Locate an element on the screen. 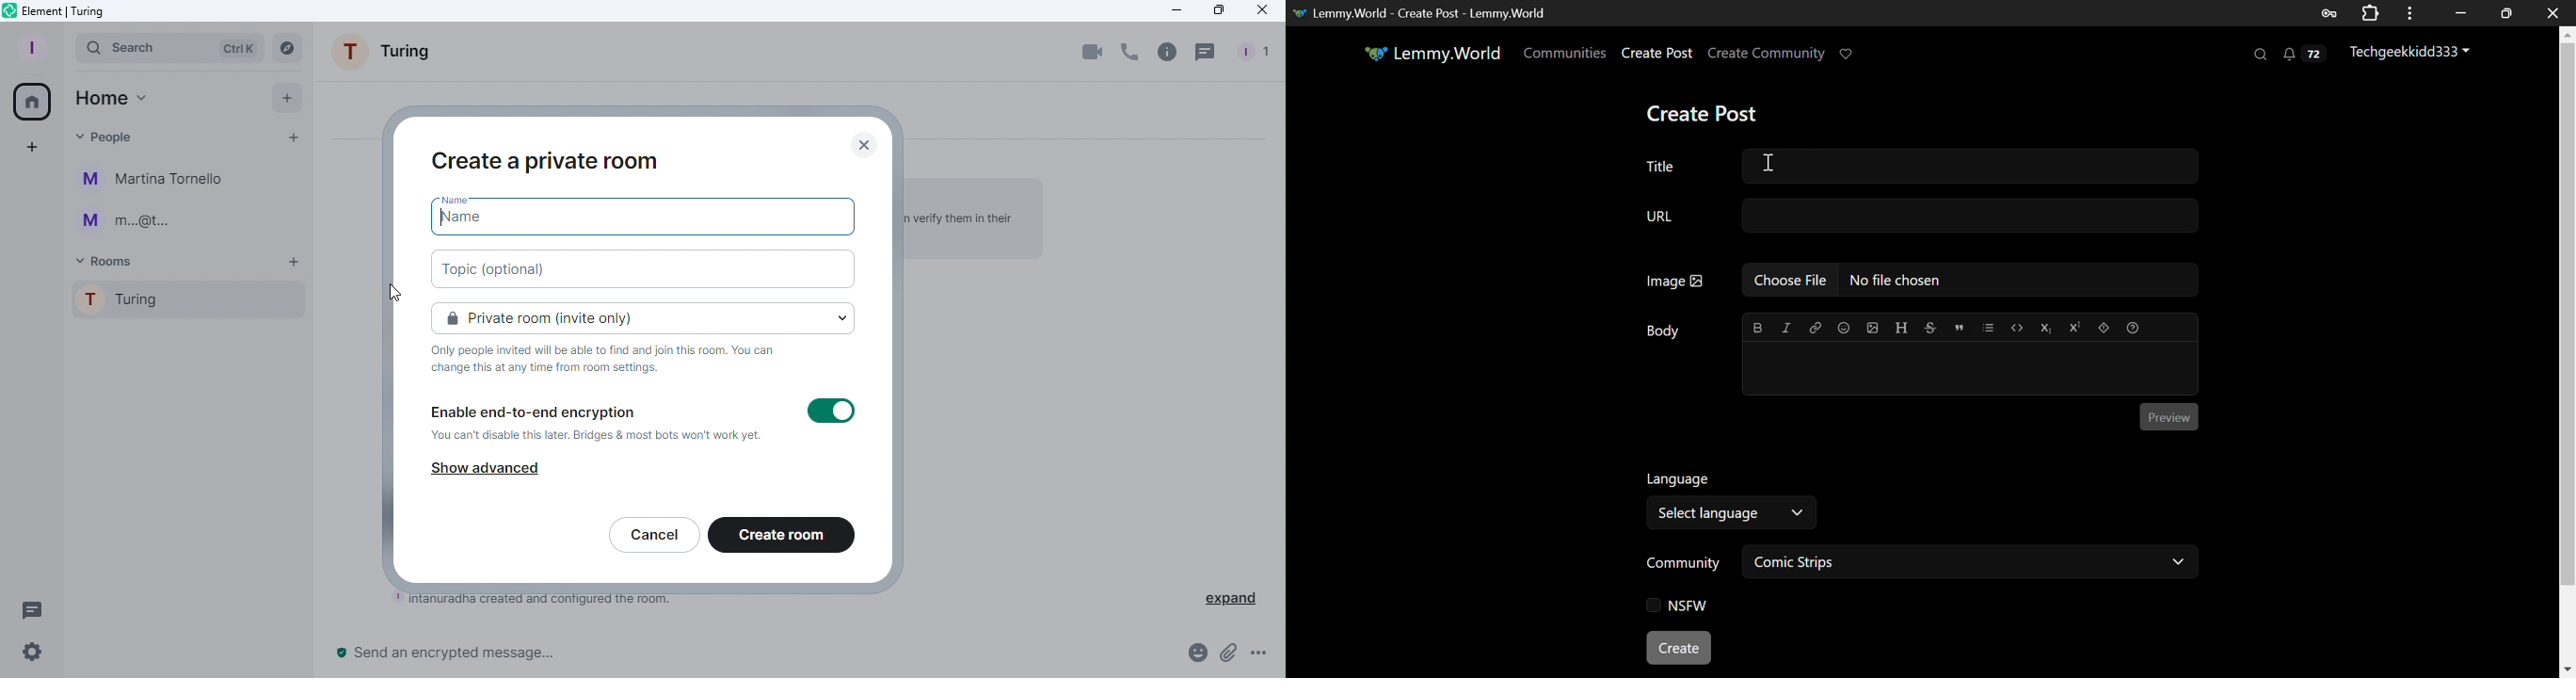 The image size is (2576, 700). Lemmy.World - Create Post - Lemmy.World is located at coordinates (1425, 13).